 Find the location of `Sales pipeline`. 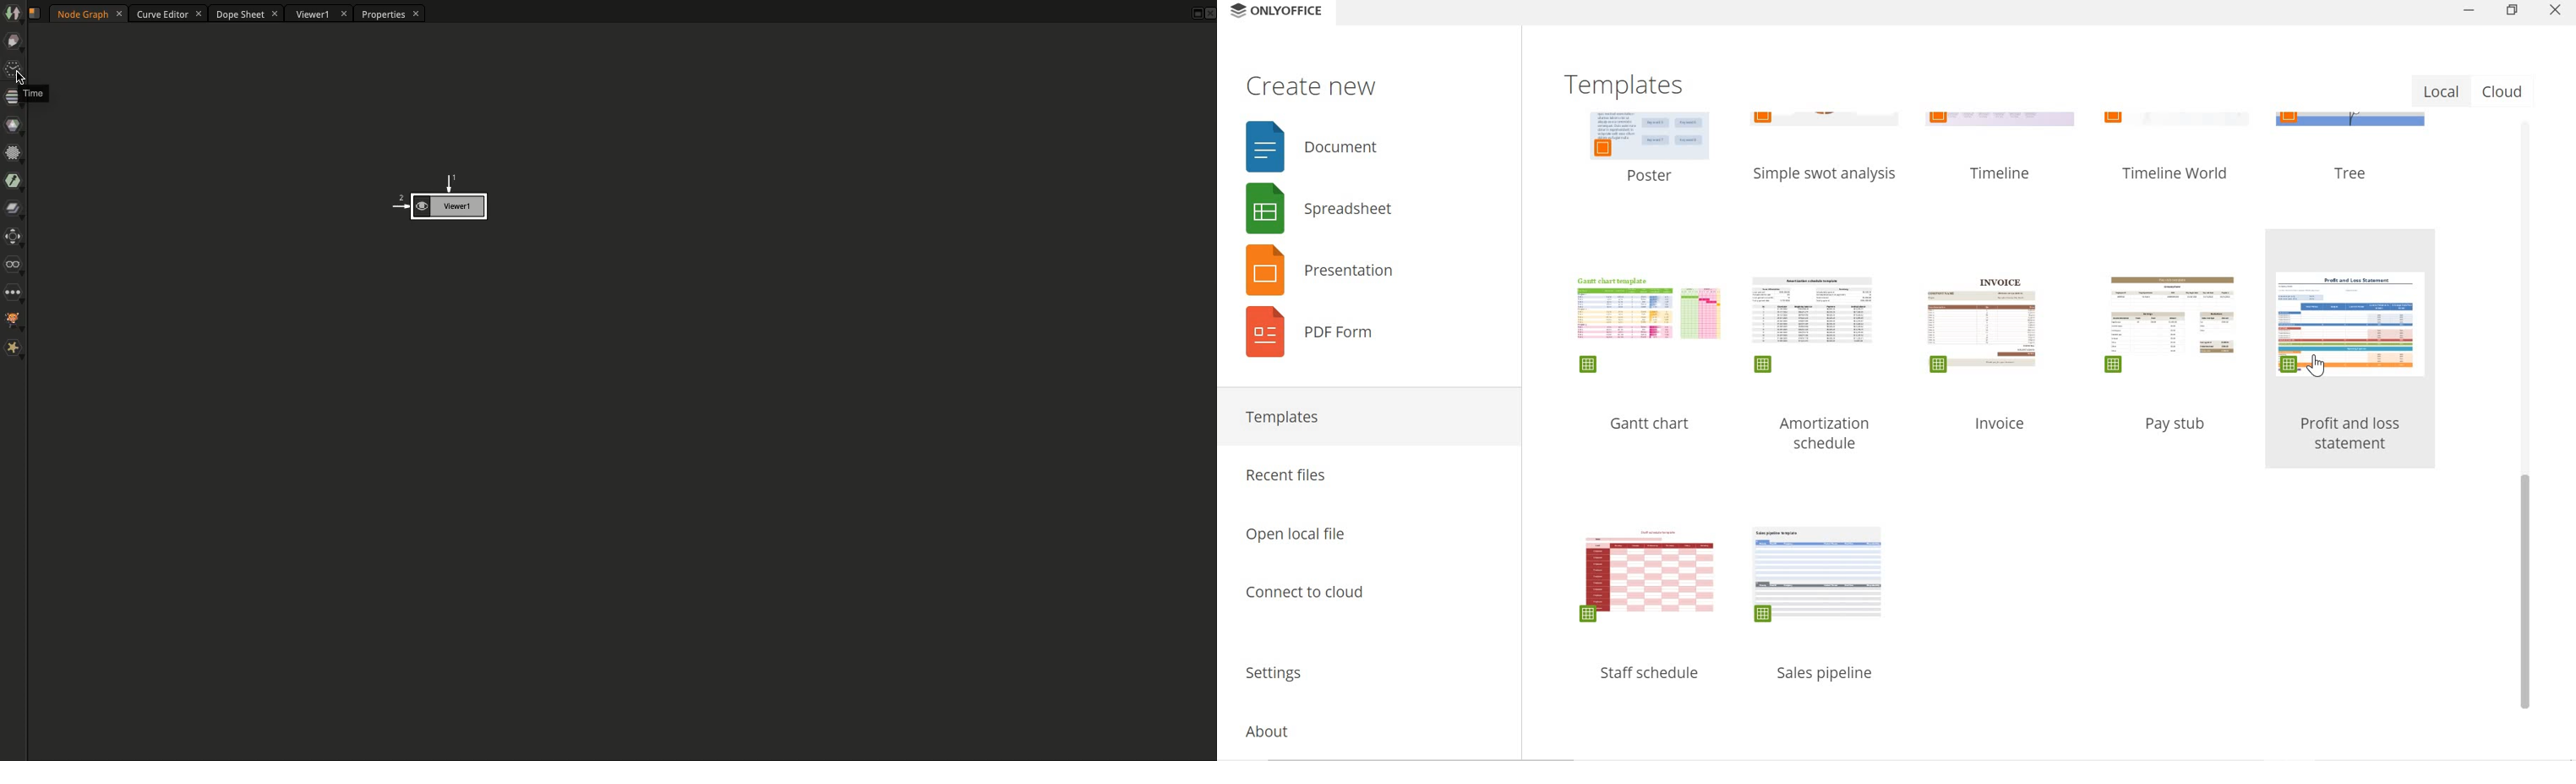

Sales pipeline is located at coordinates (1827, 673).